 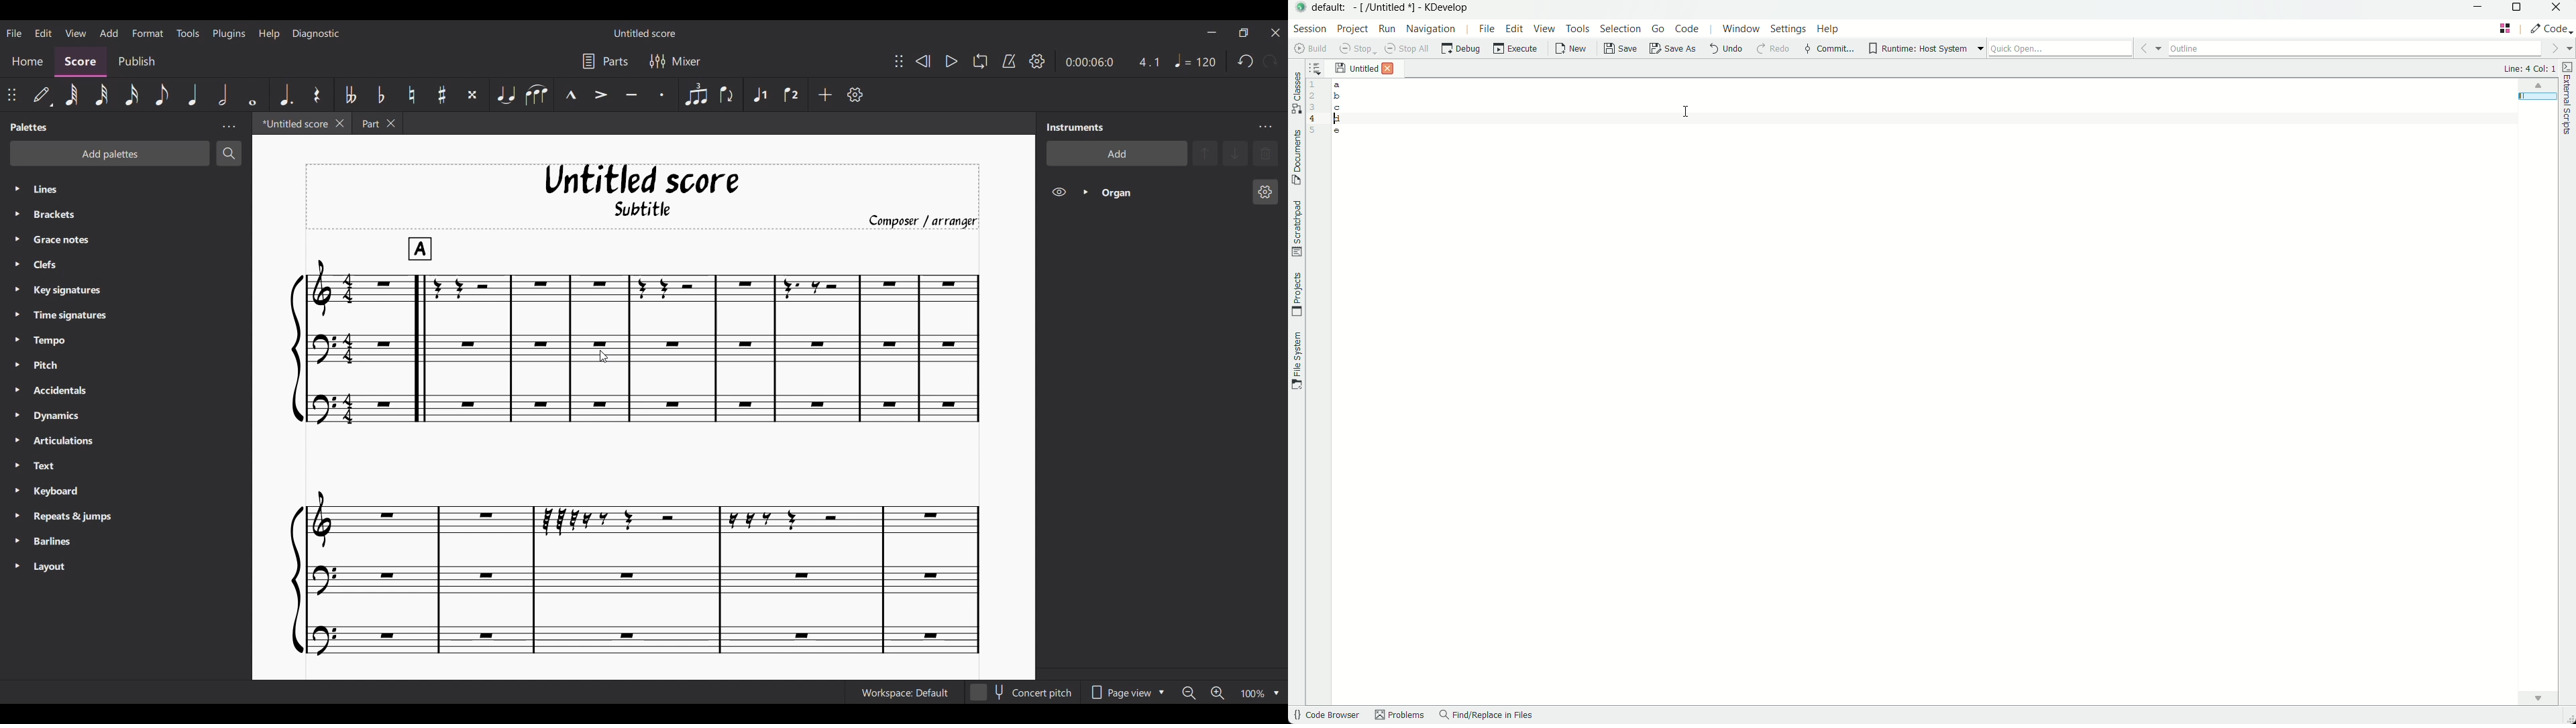 What do you see at coordinates (1387, 9) in the screenshot?
I see `[/untitled*]` at bounding box center [1387, 9].